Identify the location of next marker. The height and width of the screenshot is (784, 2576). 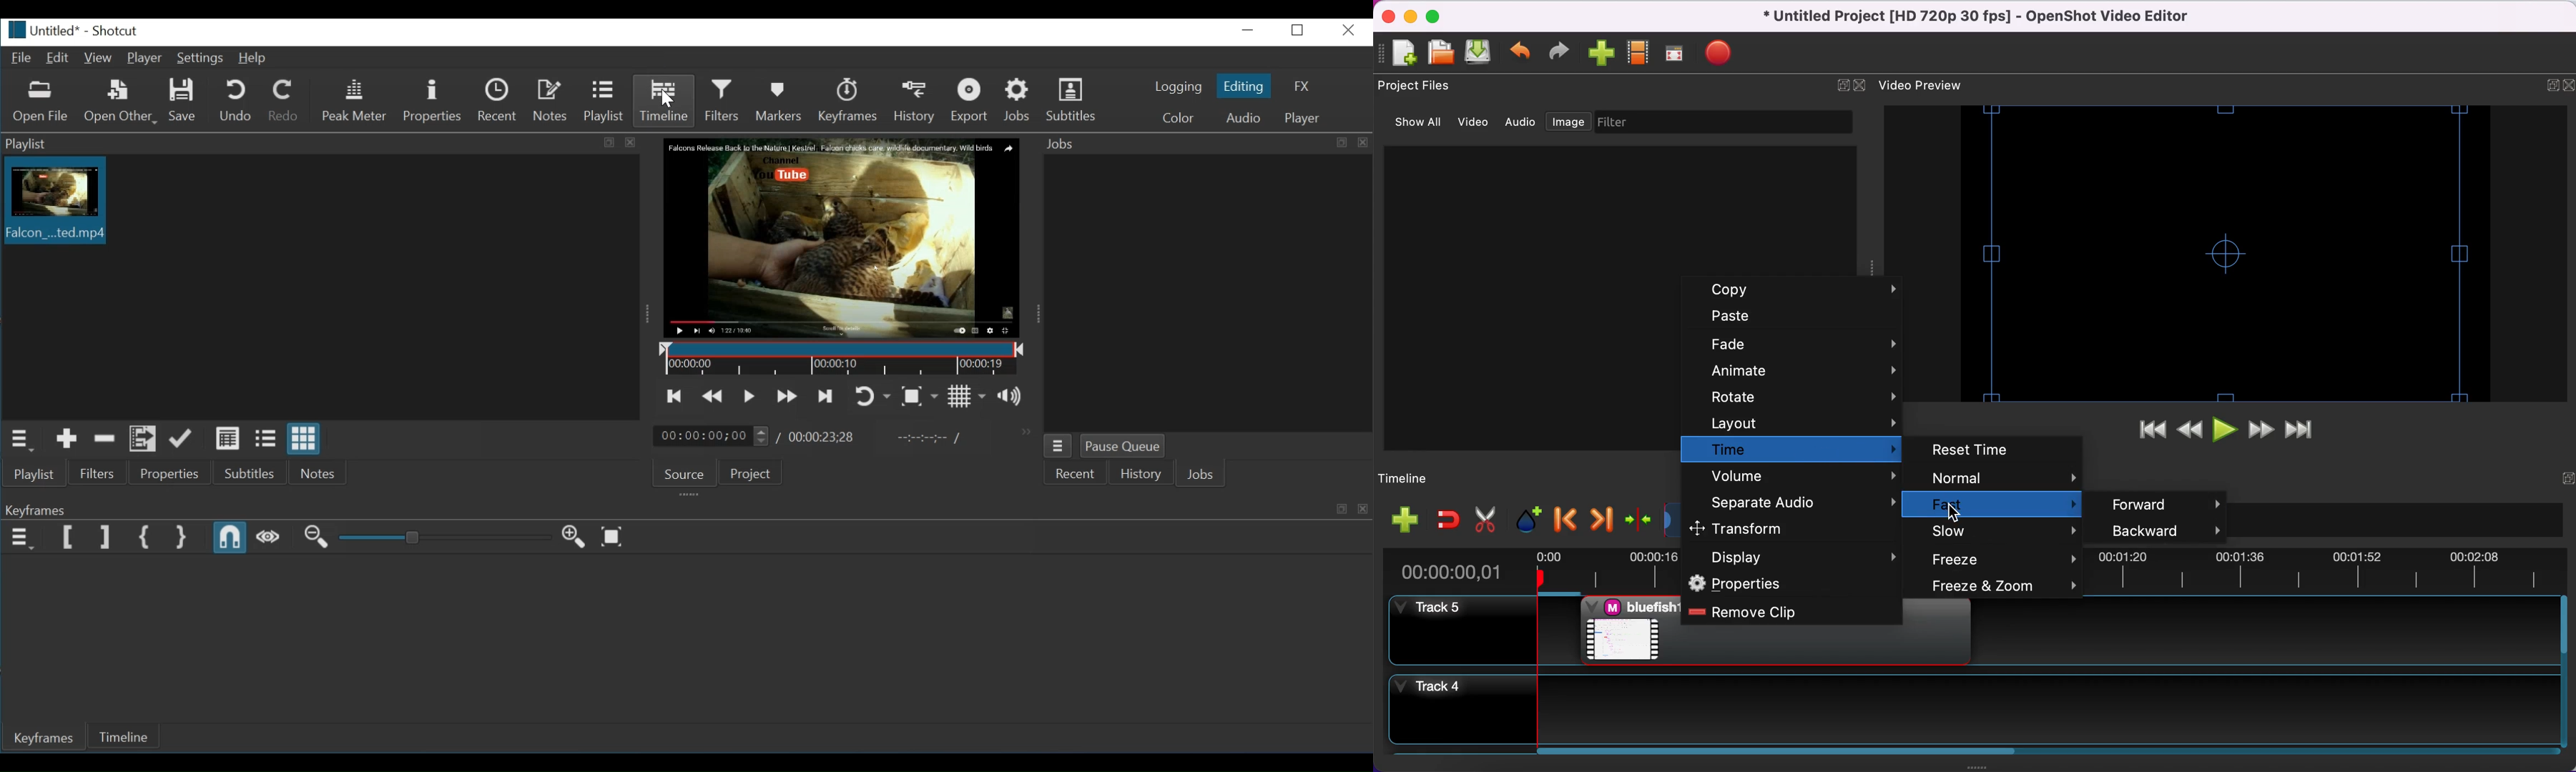
(1602, 521).